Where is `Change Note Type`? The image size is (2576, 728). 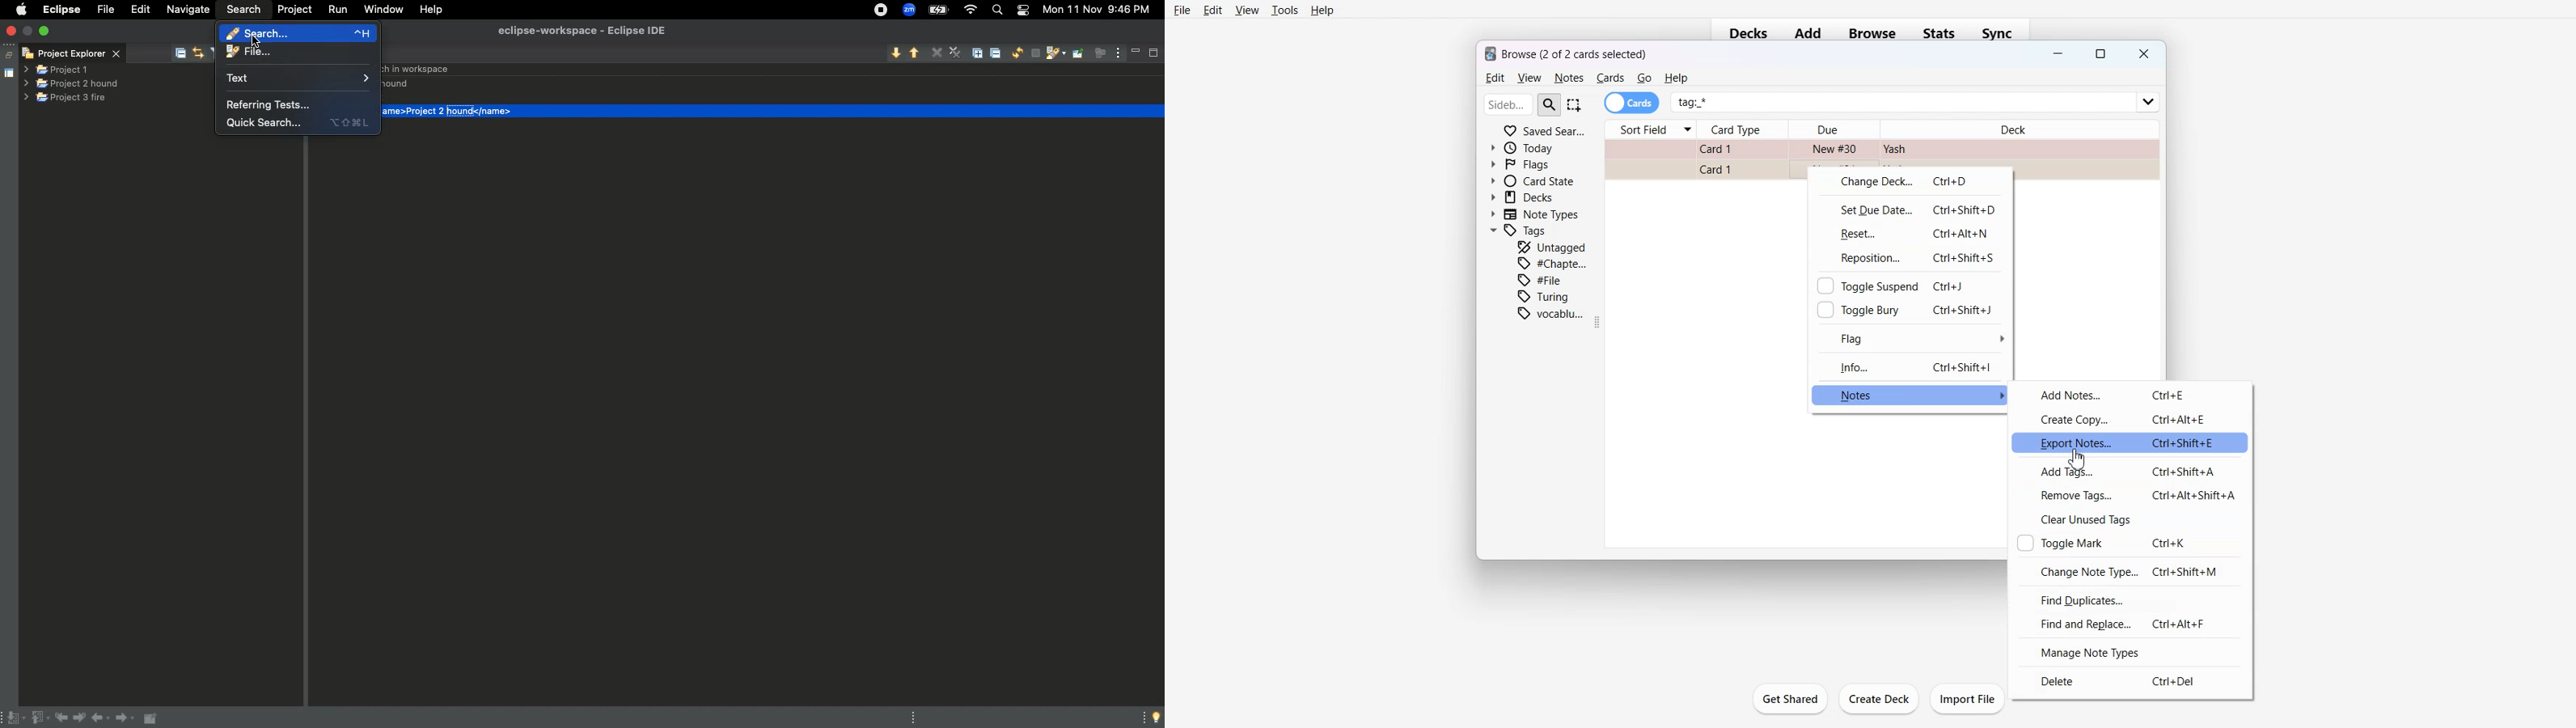
Change Note Type is located at coordinates (2129, 570).